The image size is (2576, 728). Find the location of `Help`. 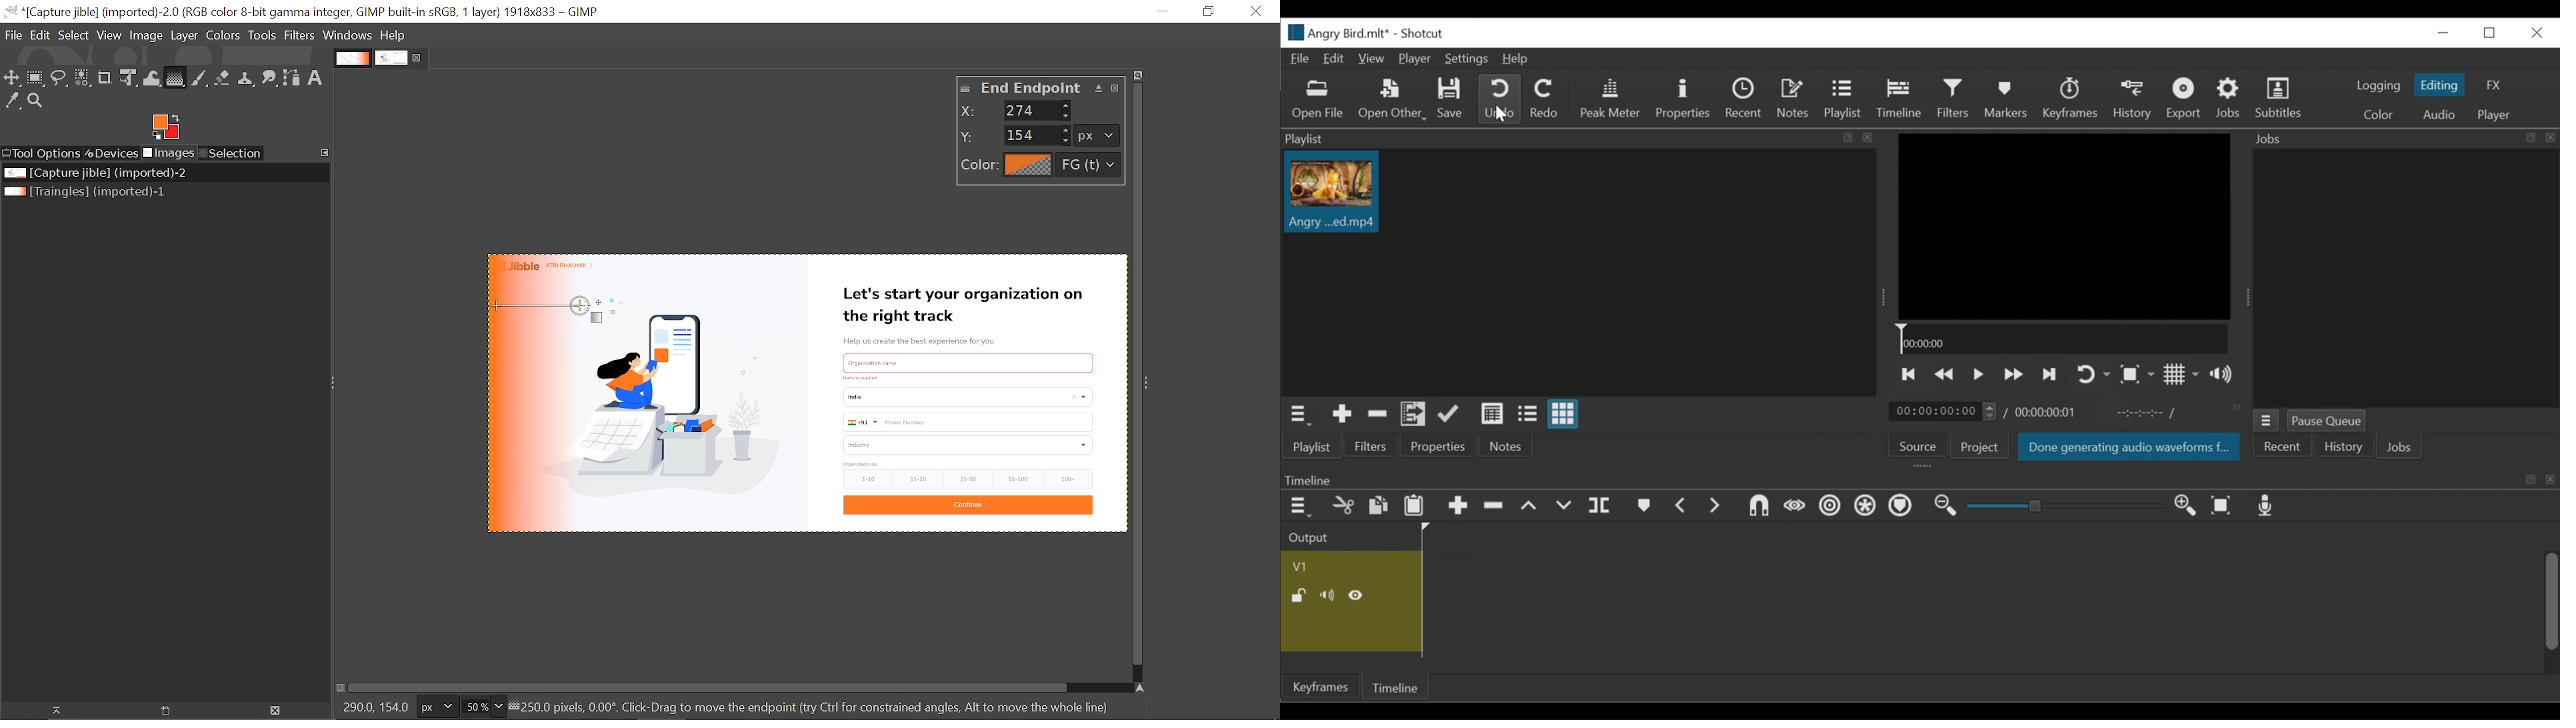

Help is located at coordinates (1517, 58).